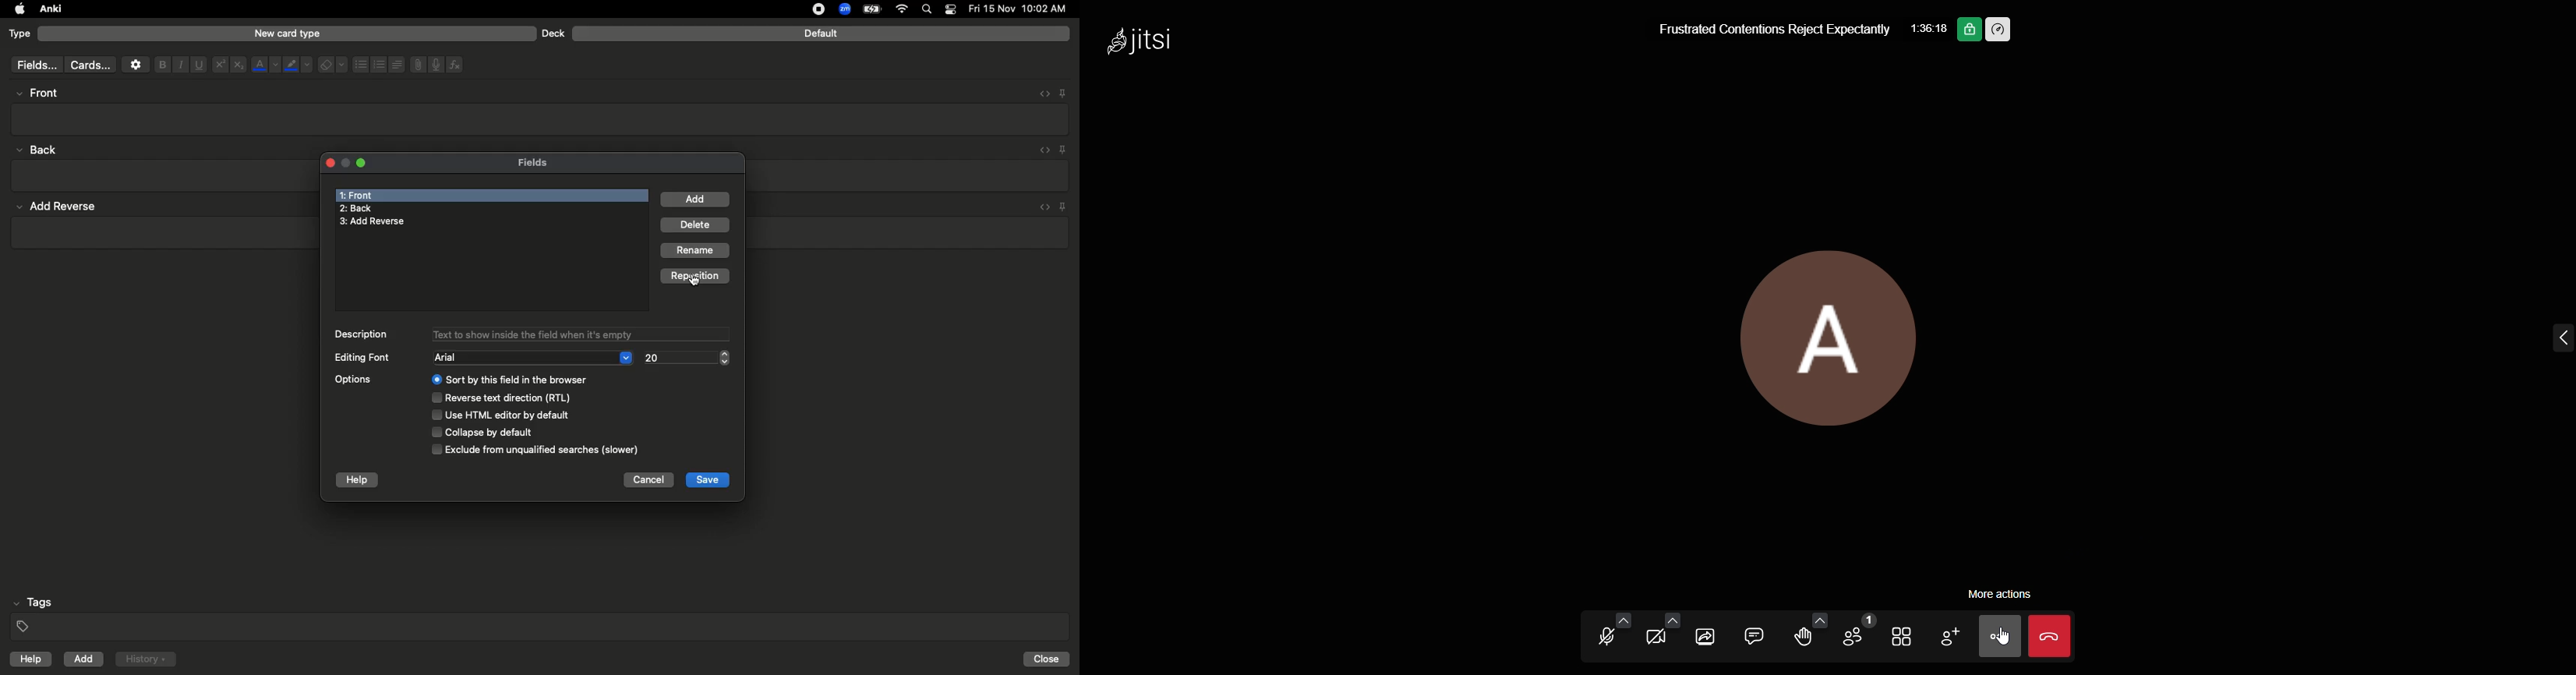 The width and height of the screenshot is (2576, 700). Describe the element at coordinates (486, 413) in the screenshot. I see `Options` at that location.